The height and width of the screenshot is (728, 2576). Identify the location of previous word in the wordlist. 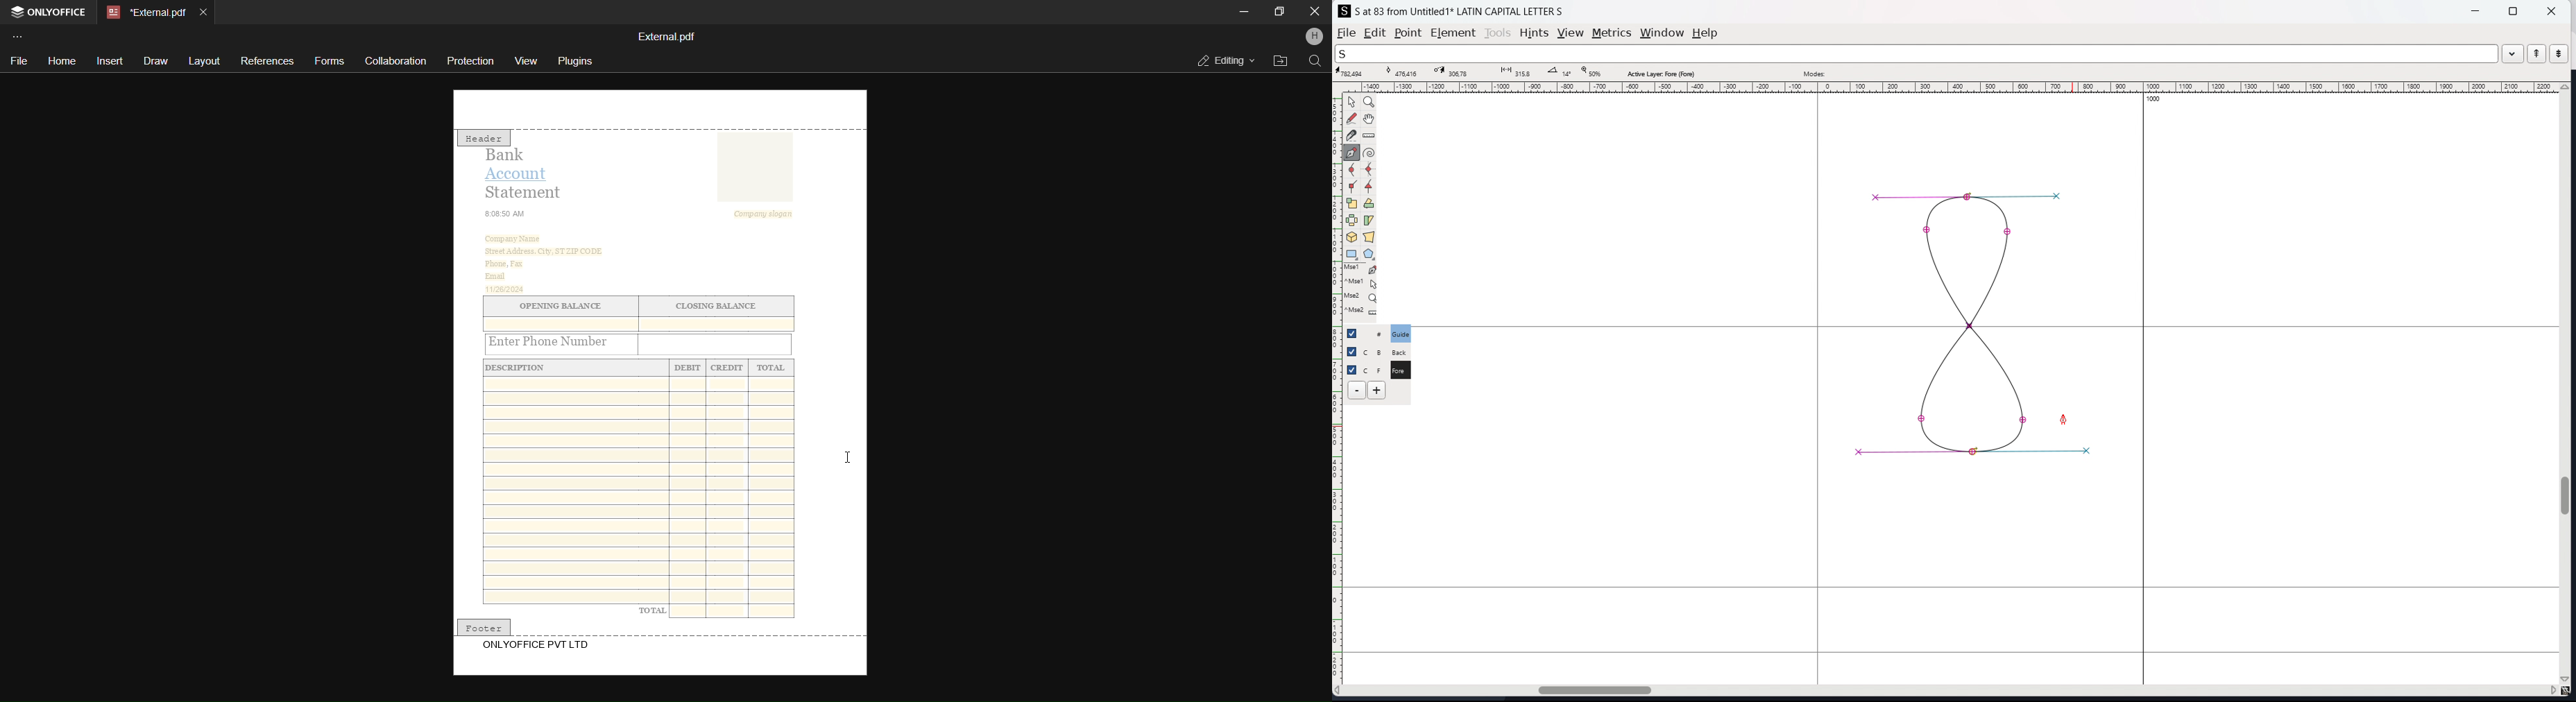
(2537, 53).